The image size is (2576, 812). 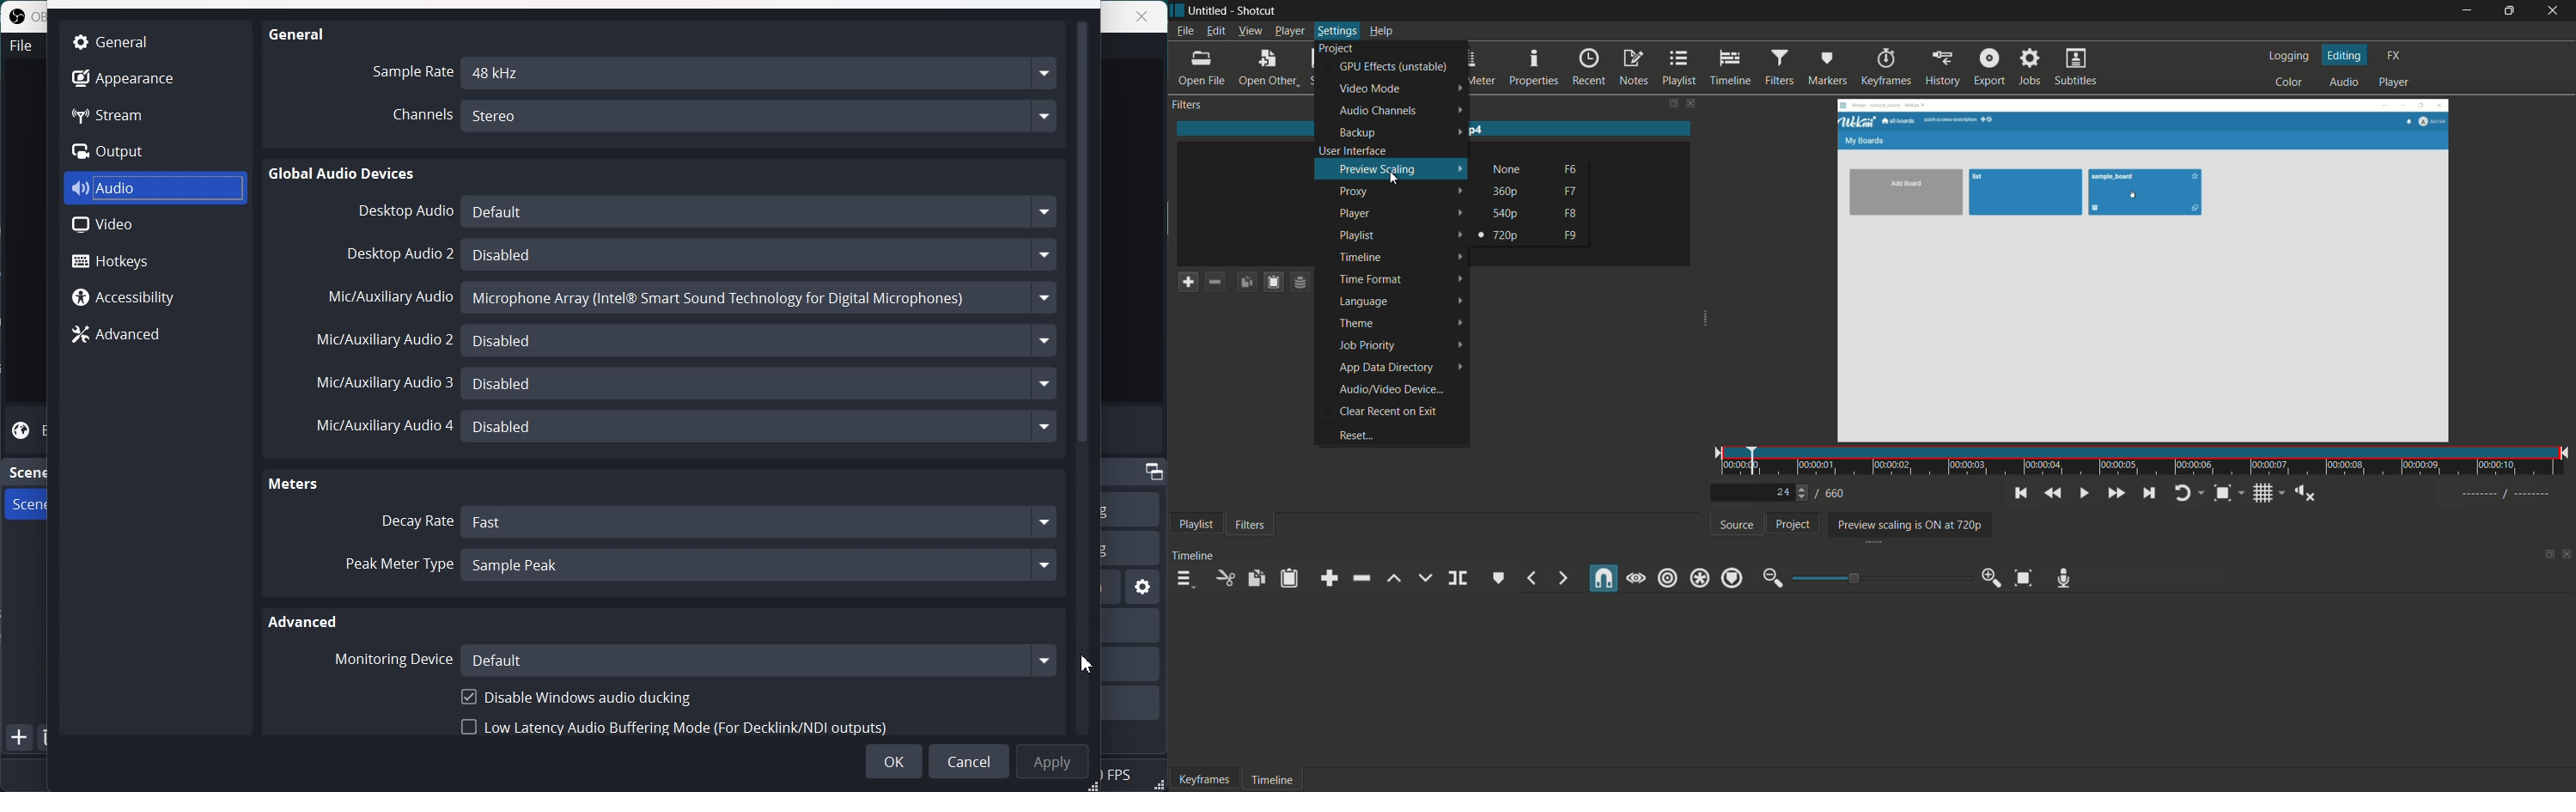 I want to click on Fast, so click(x=760, y=523).